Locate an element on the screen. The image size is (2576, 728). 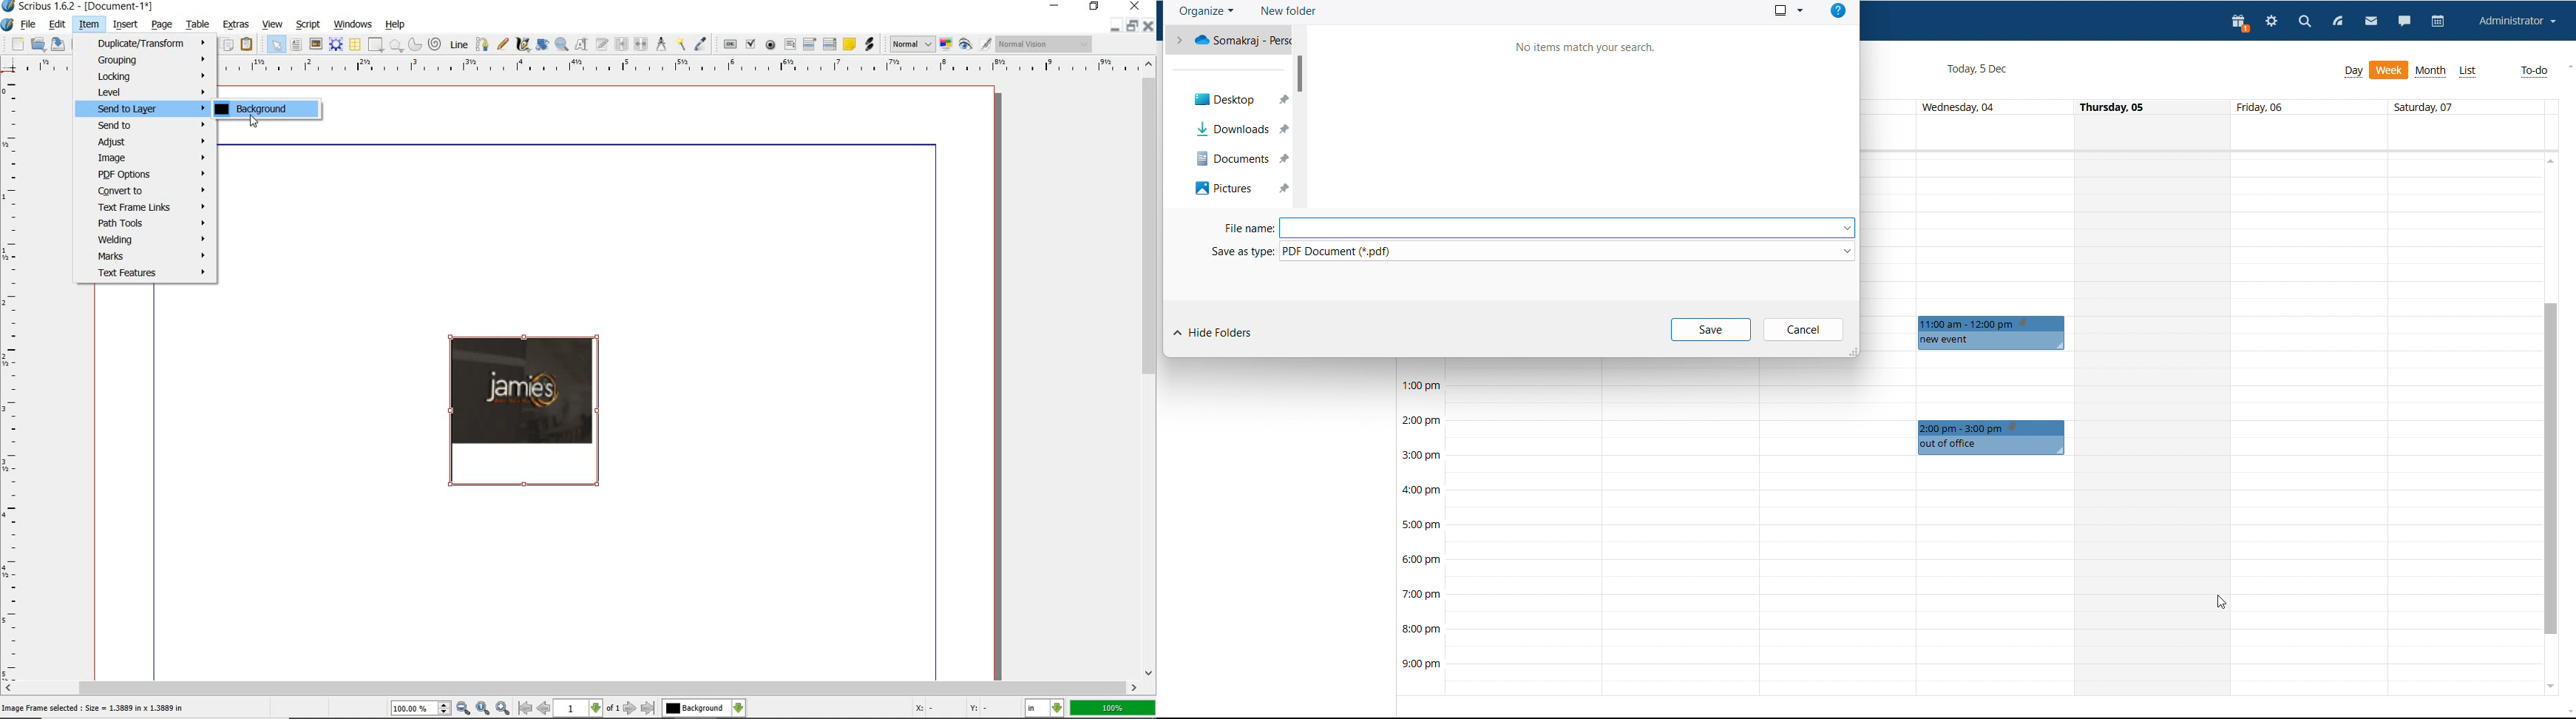
measurements is located at coordinates (662, 43).